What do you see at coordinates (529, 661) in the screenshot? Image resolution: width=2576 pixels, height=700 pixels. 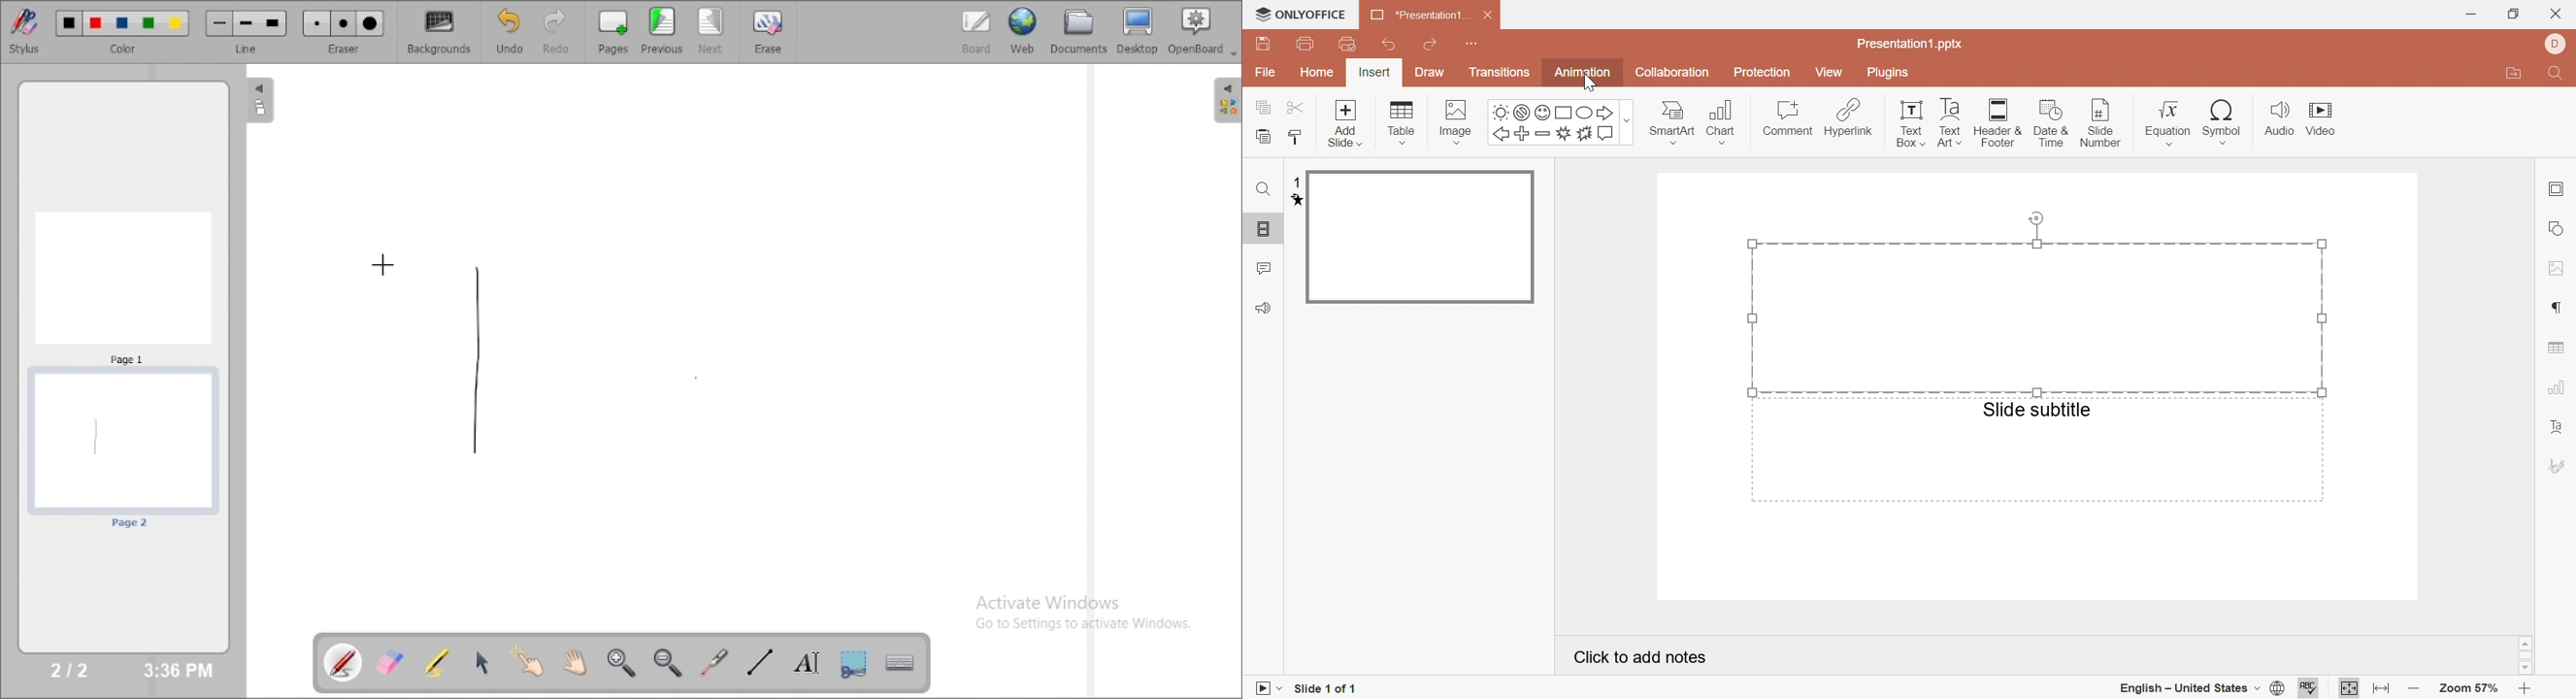 I see `interact with items` at bounding box center [529, 661].